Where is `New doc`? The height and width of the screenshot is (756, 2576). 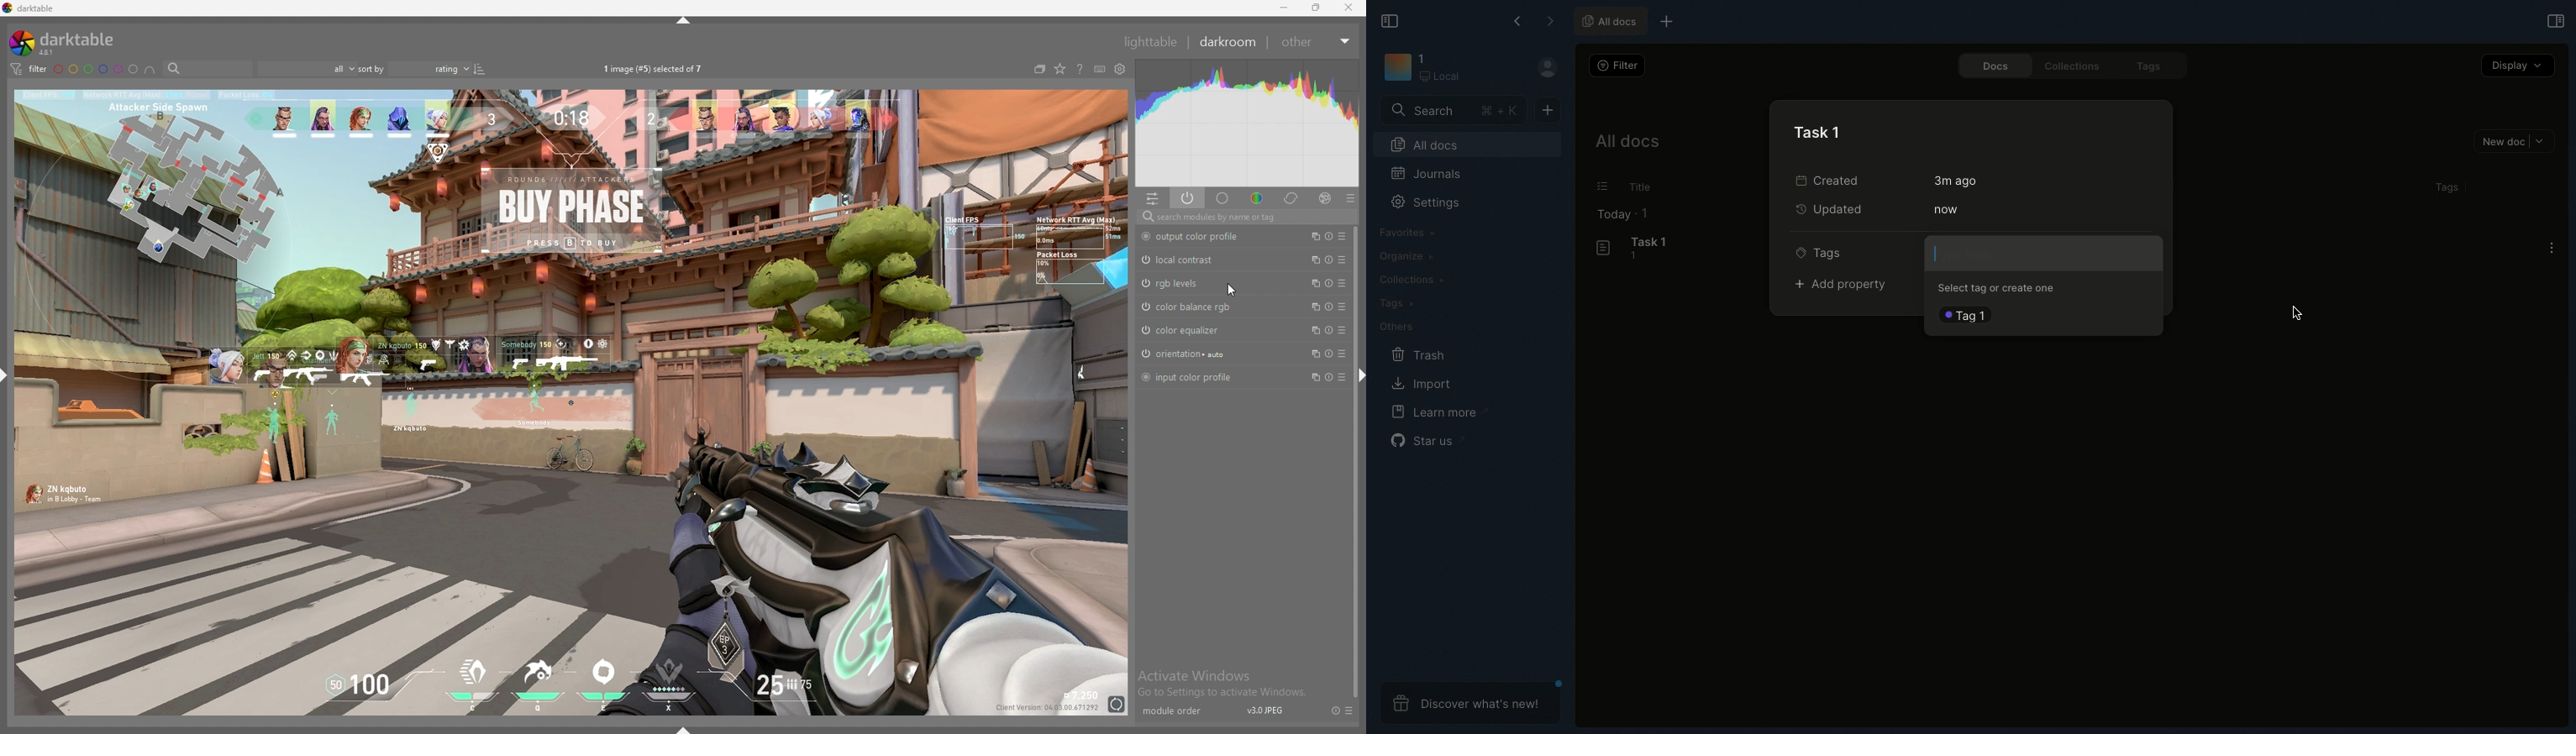
New doc is located at coordinates (2516, 143).